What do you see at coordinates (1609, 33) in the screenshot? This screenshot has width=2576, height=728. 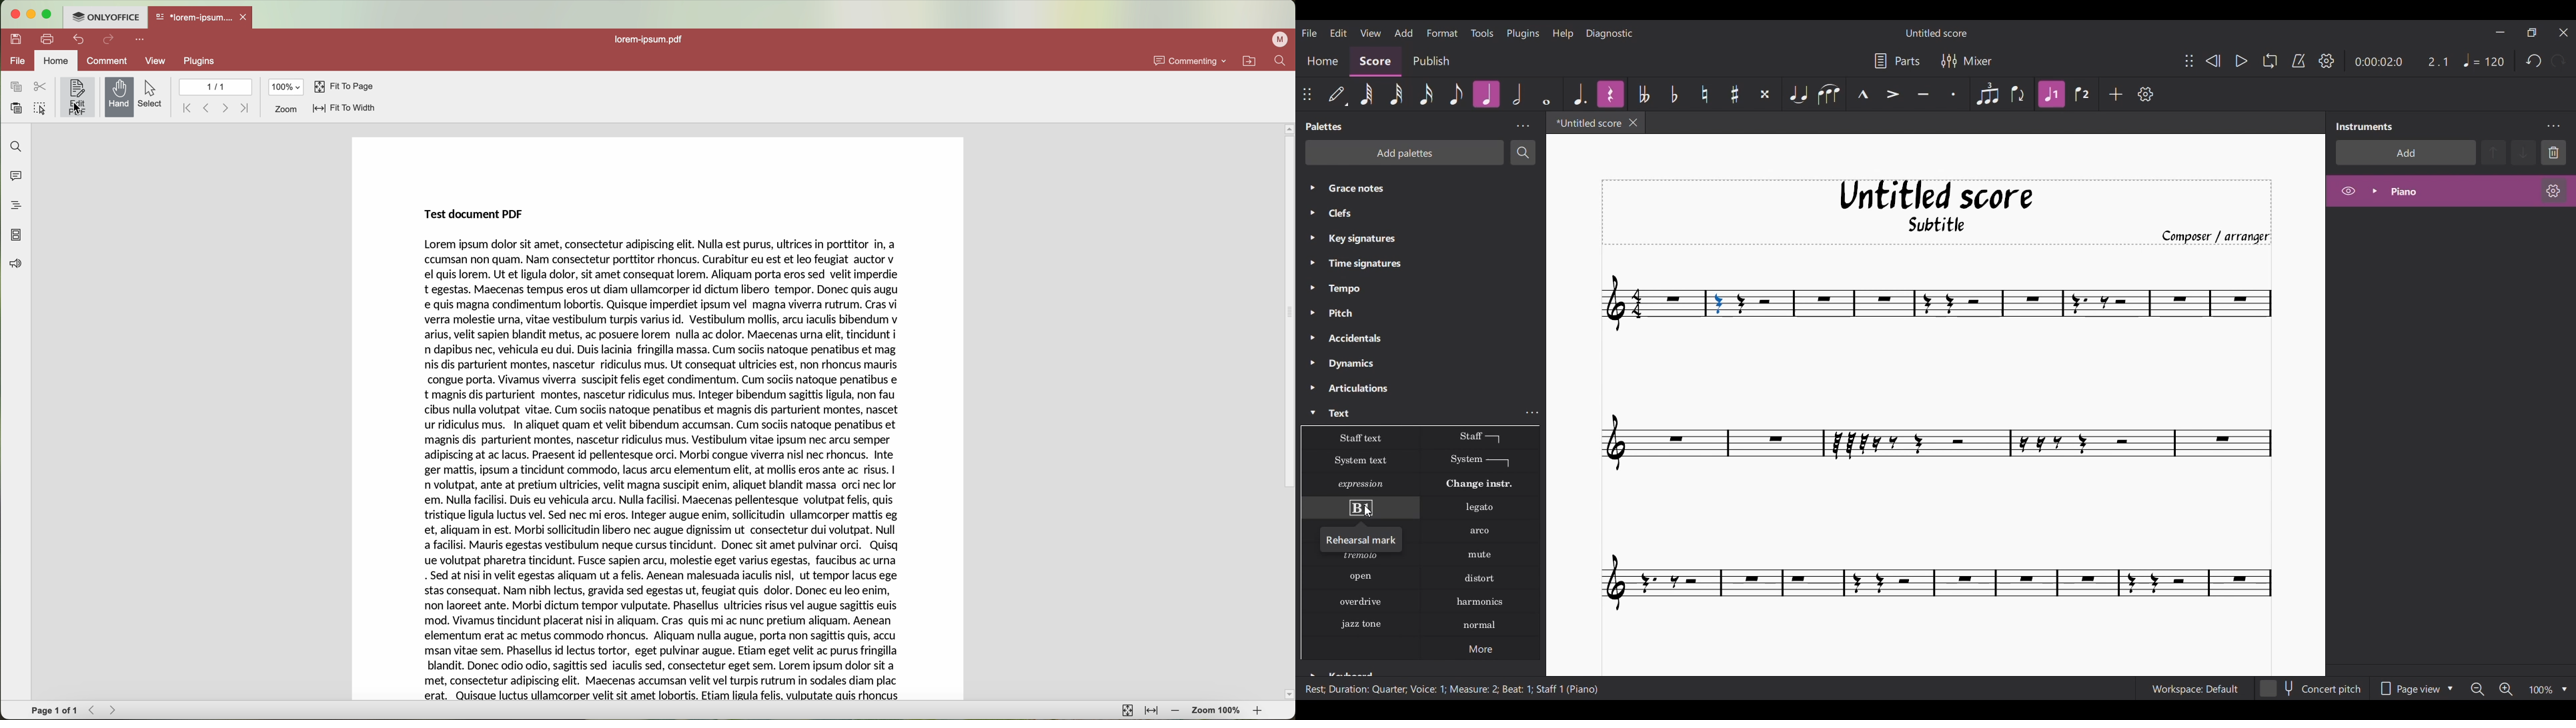 I see `Diagnostic menu` at bounding box center [1609, 33].